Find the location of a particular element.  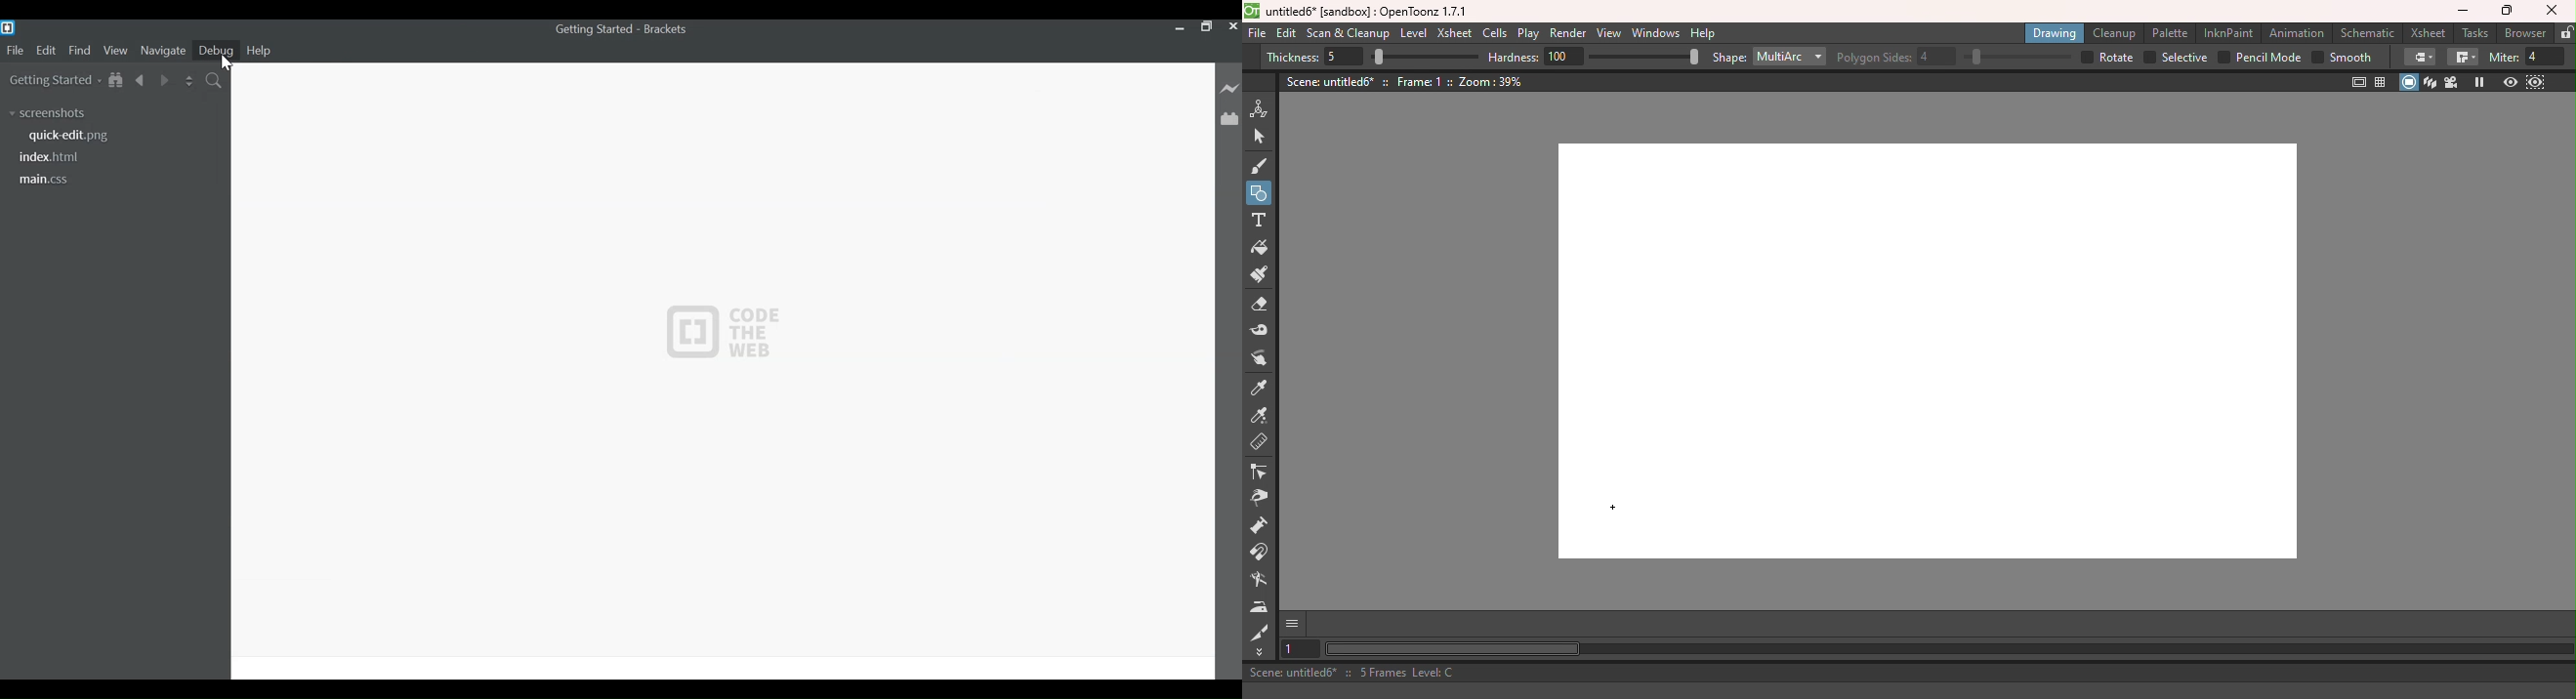

Rotate is located at coordinates (2107, 58).